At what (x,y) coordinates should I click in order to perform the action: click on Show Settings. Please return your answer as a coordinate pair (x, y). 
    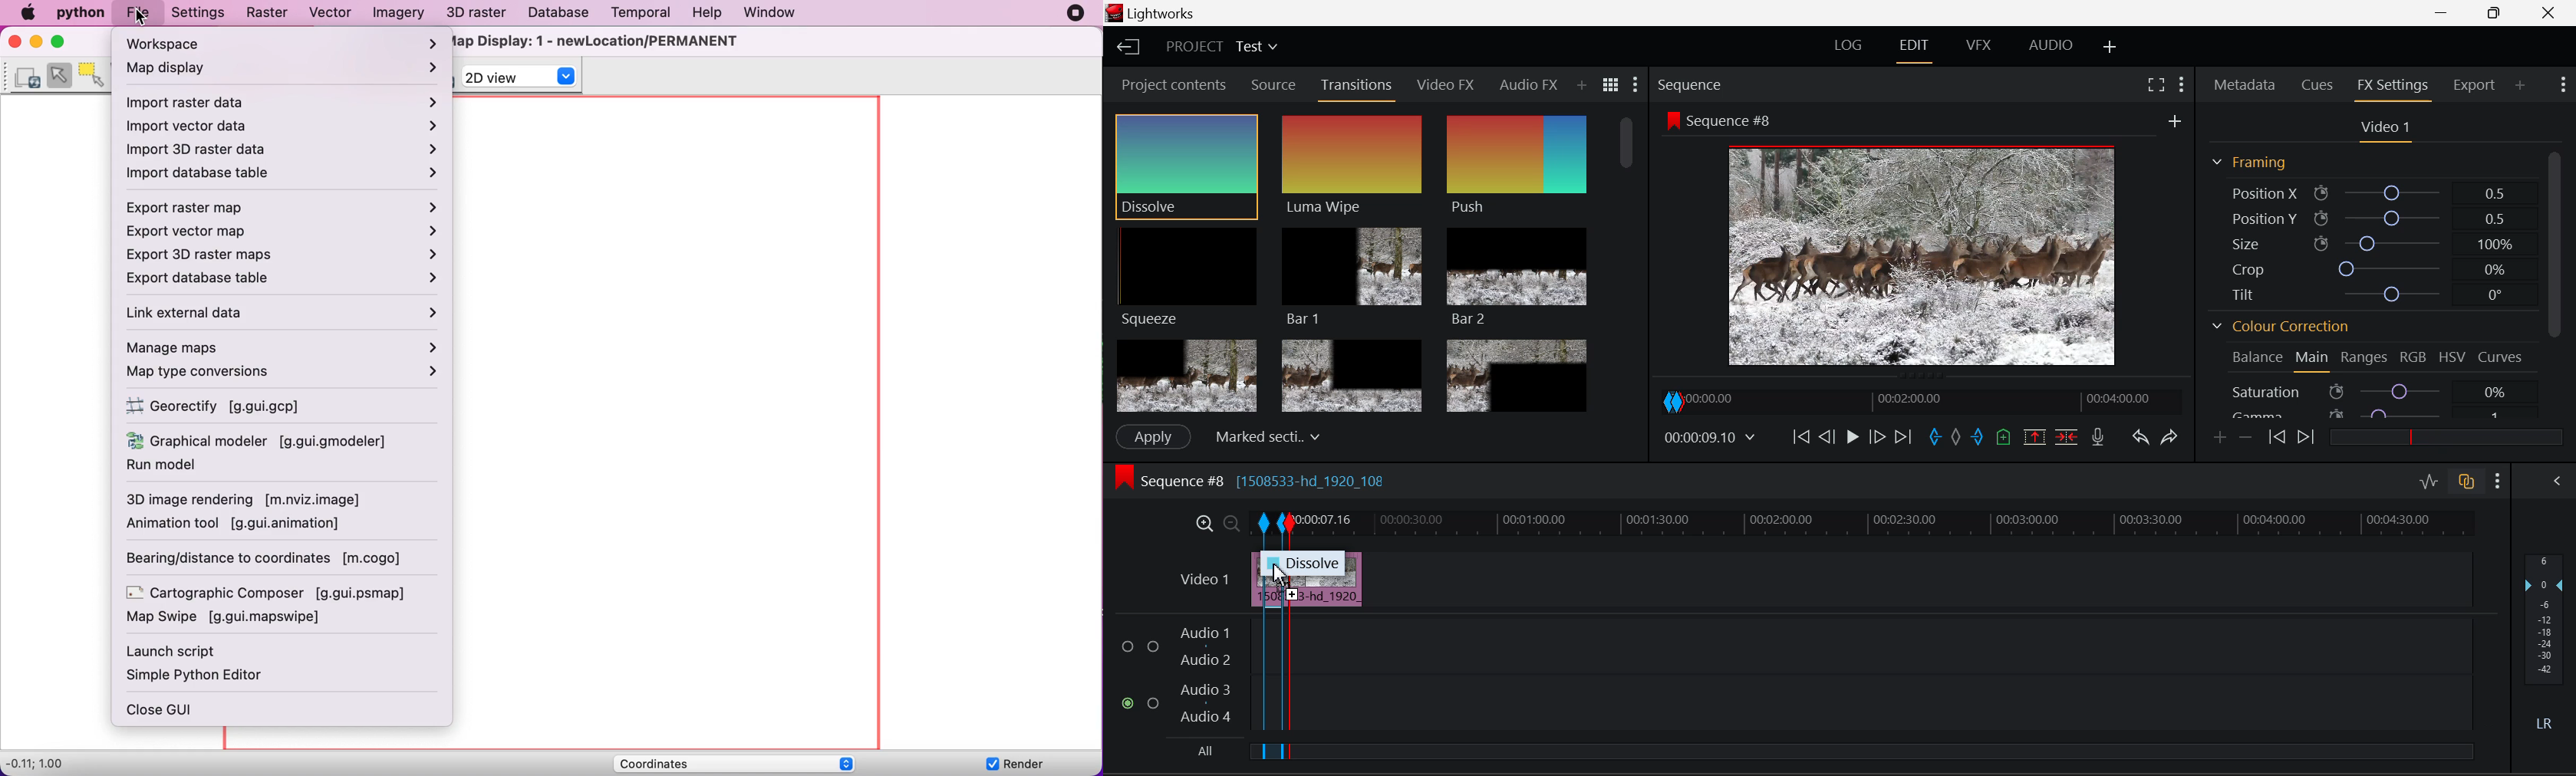
    Looking at the image, I should click on (2182, 84).